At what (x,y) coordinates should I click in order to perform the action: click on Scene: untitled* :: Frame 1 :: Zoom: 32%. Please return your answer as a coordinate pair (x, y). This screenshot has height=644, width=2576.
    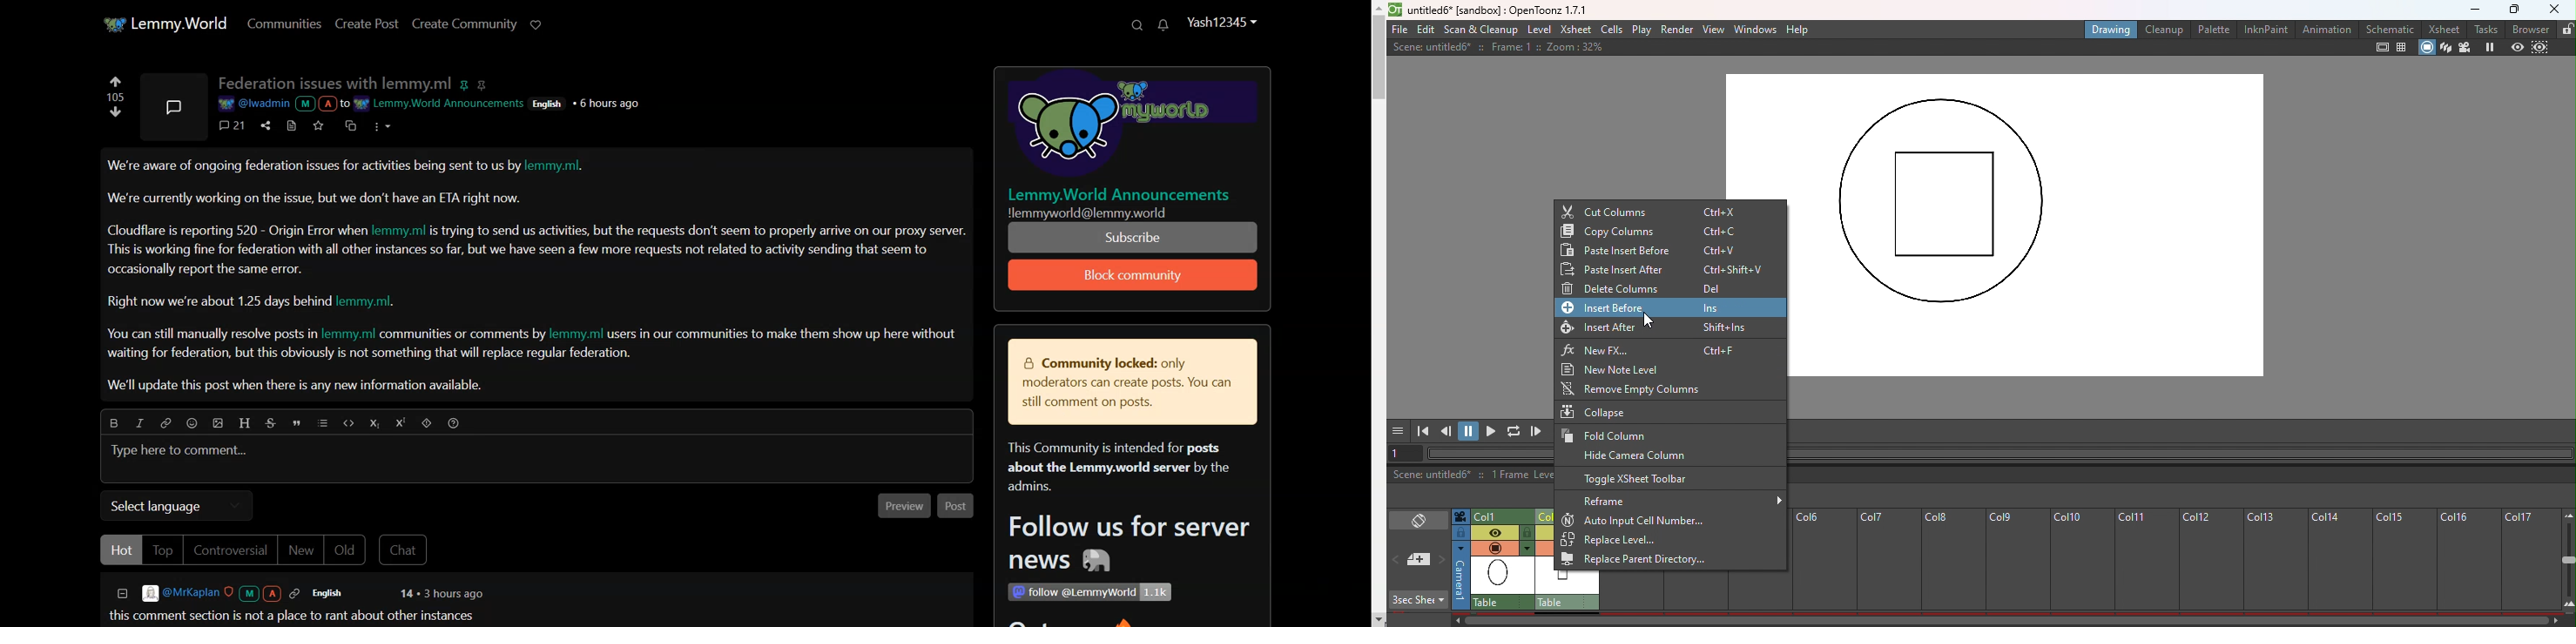
    Looking at the image, I should click on (1528, 49).